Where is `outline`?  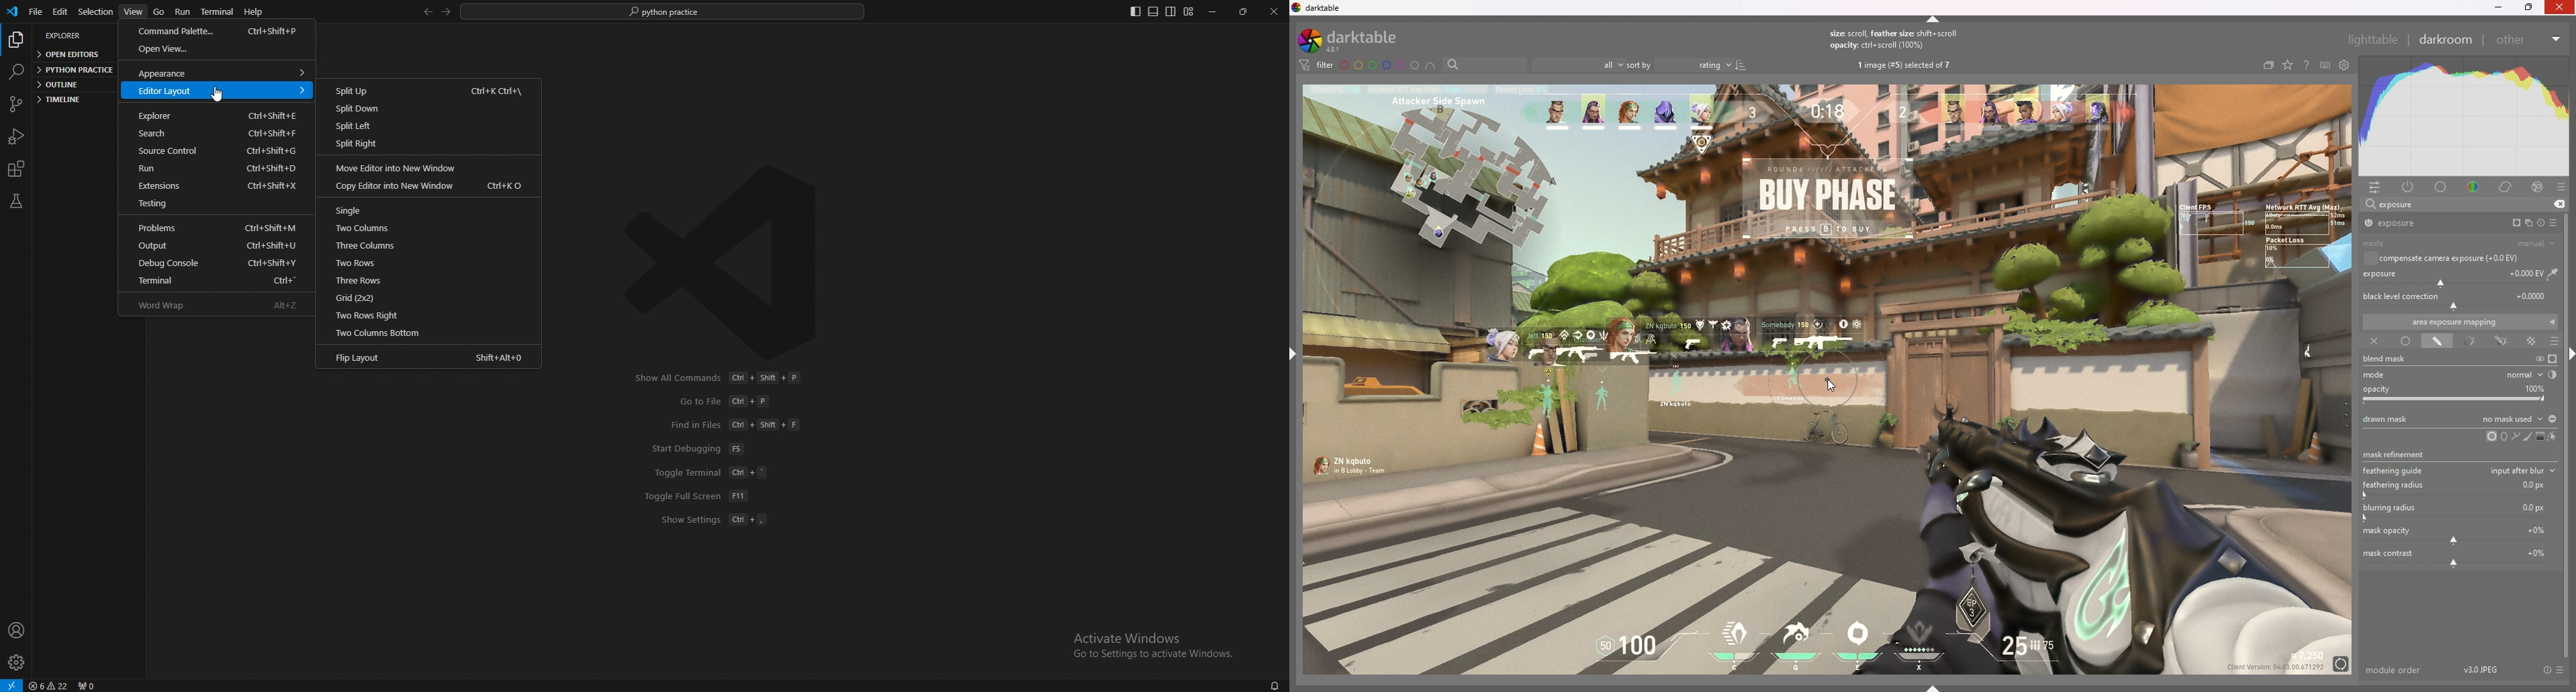
outline is located at coordinates (74, 83).